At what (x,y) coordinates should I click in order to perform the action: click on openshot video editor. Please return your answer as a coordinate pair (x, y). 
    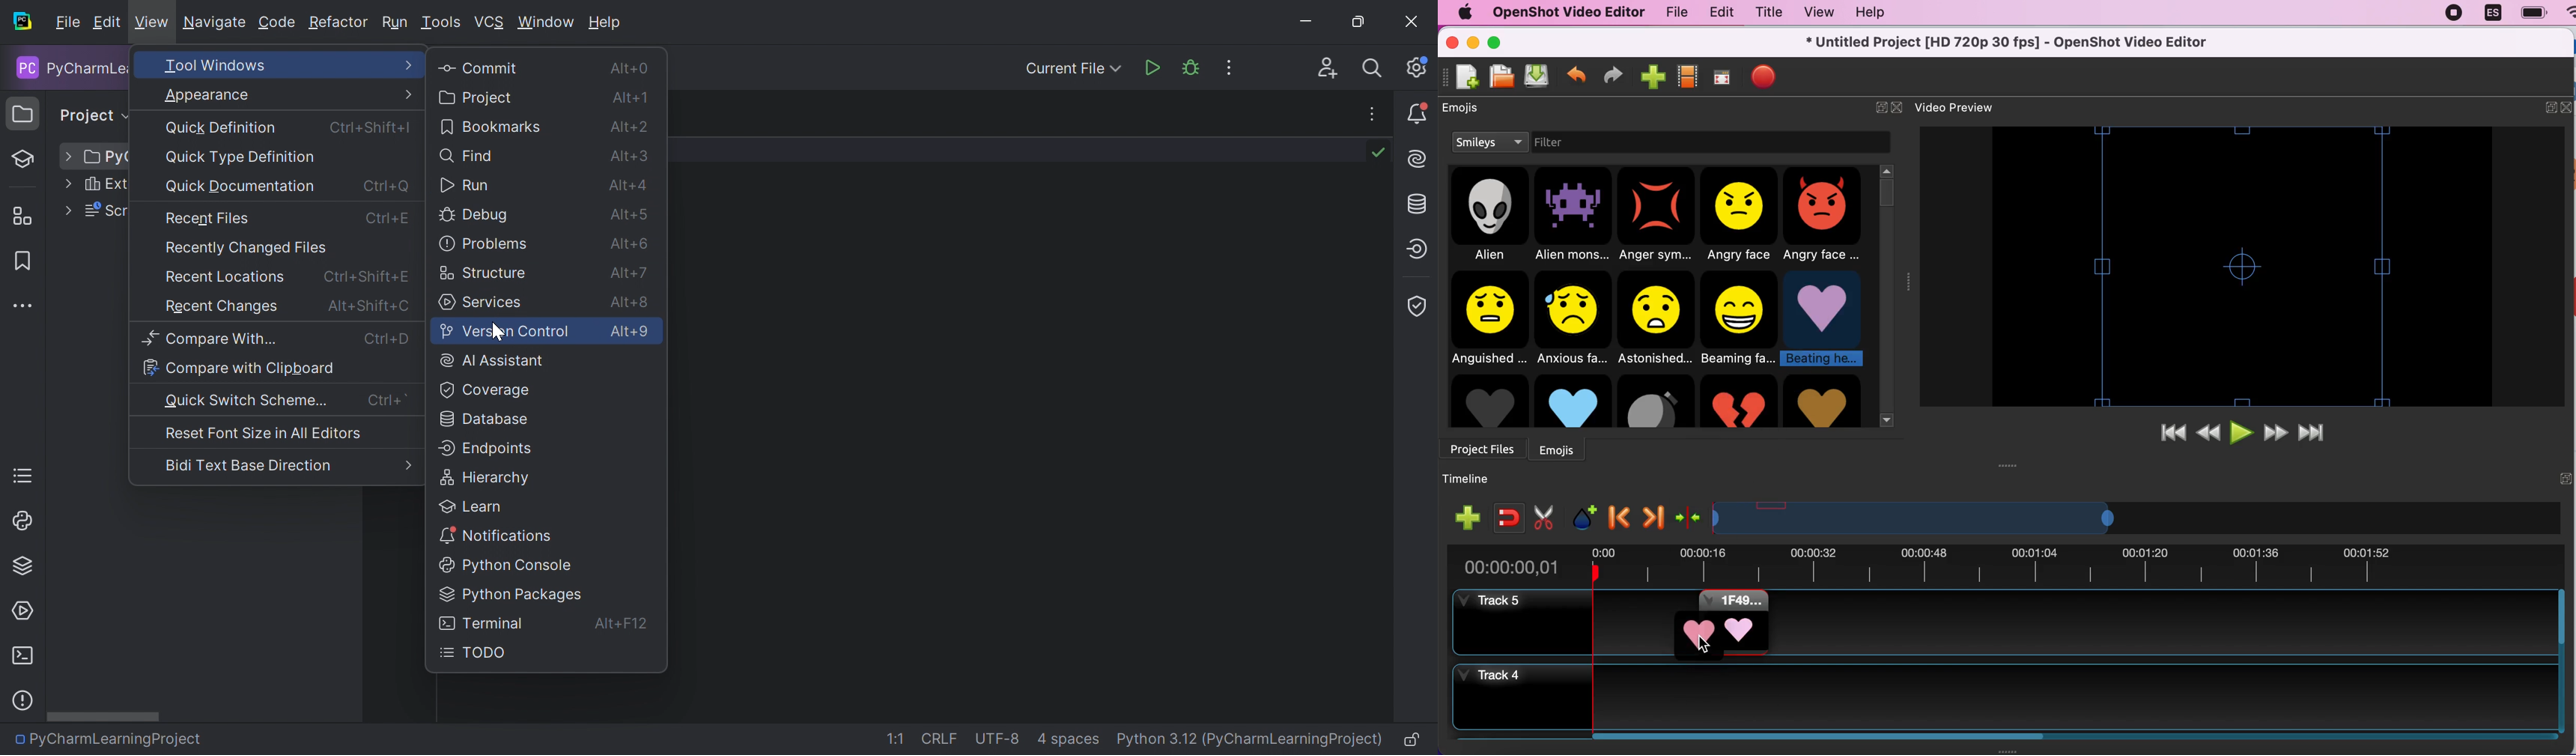
    Looking at the image, I should click on (1564, 12).